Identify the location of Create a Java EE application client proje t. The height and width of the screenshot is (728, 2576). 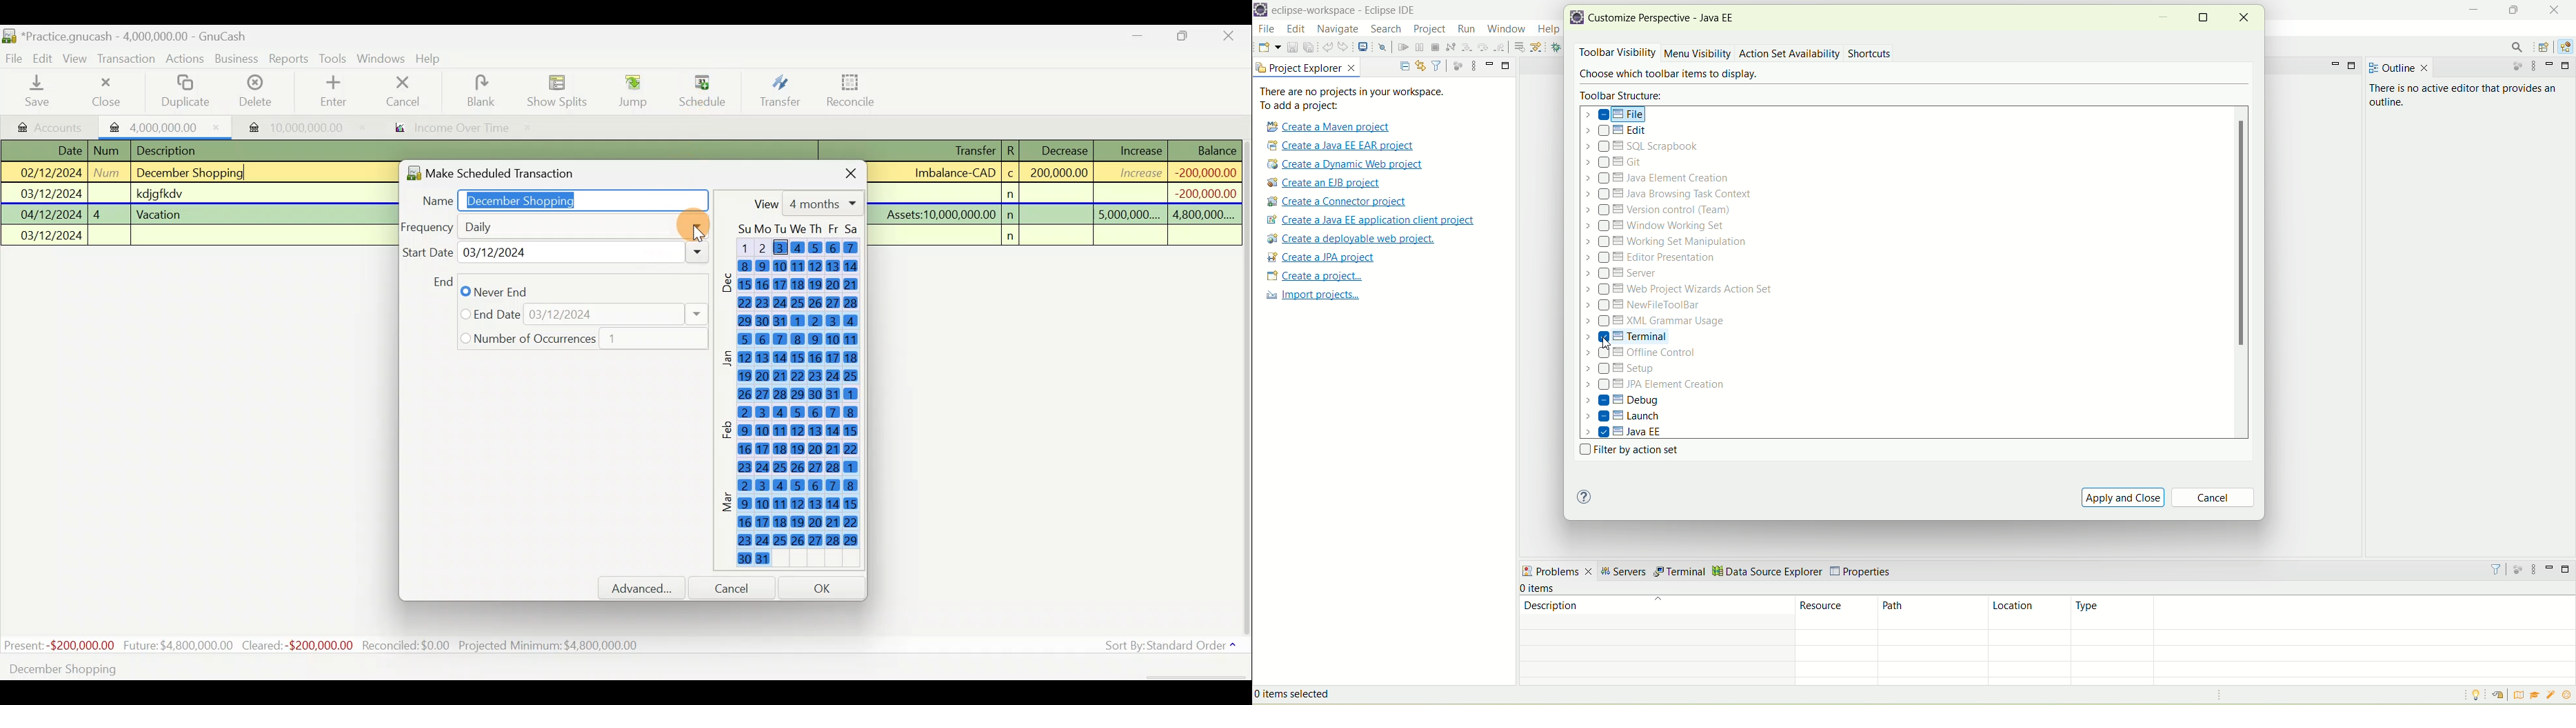
(1373, 220).